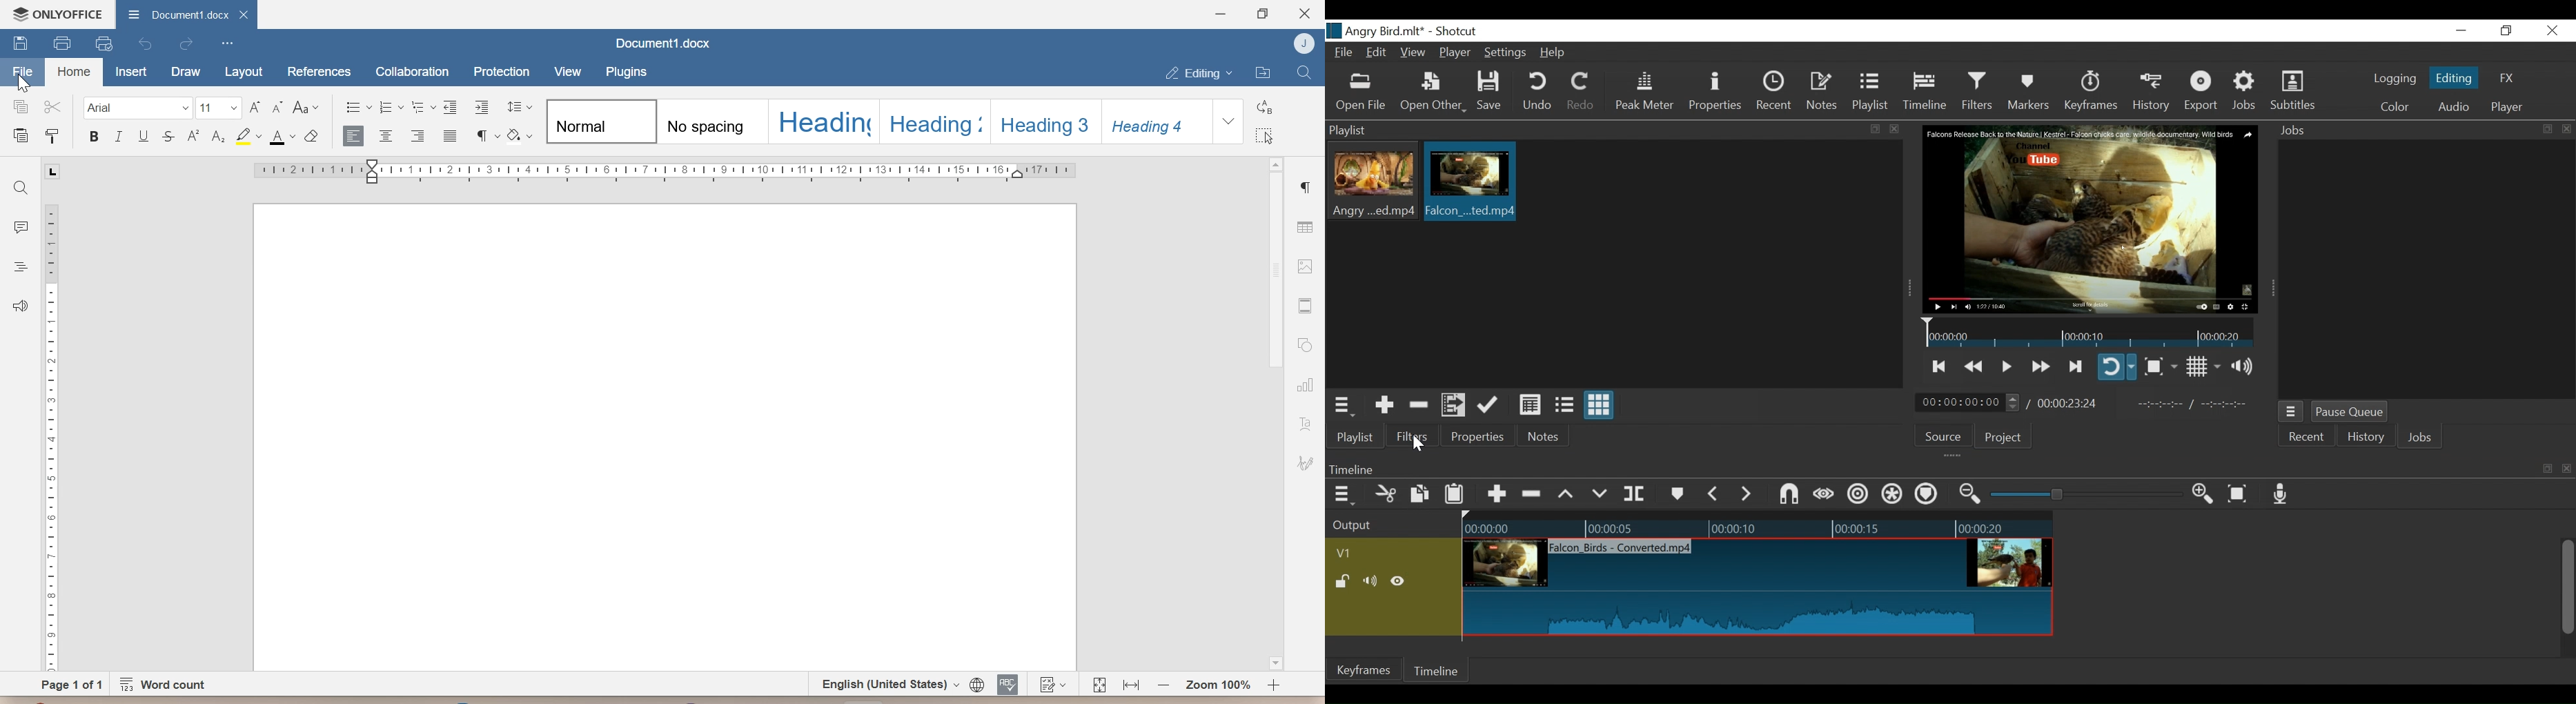  What do you see at coordinates (2247, 366) in the screenshot?
I see `Show volume control` at bounding box center [2247, 366].